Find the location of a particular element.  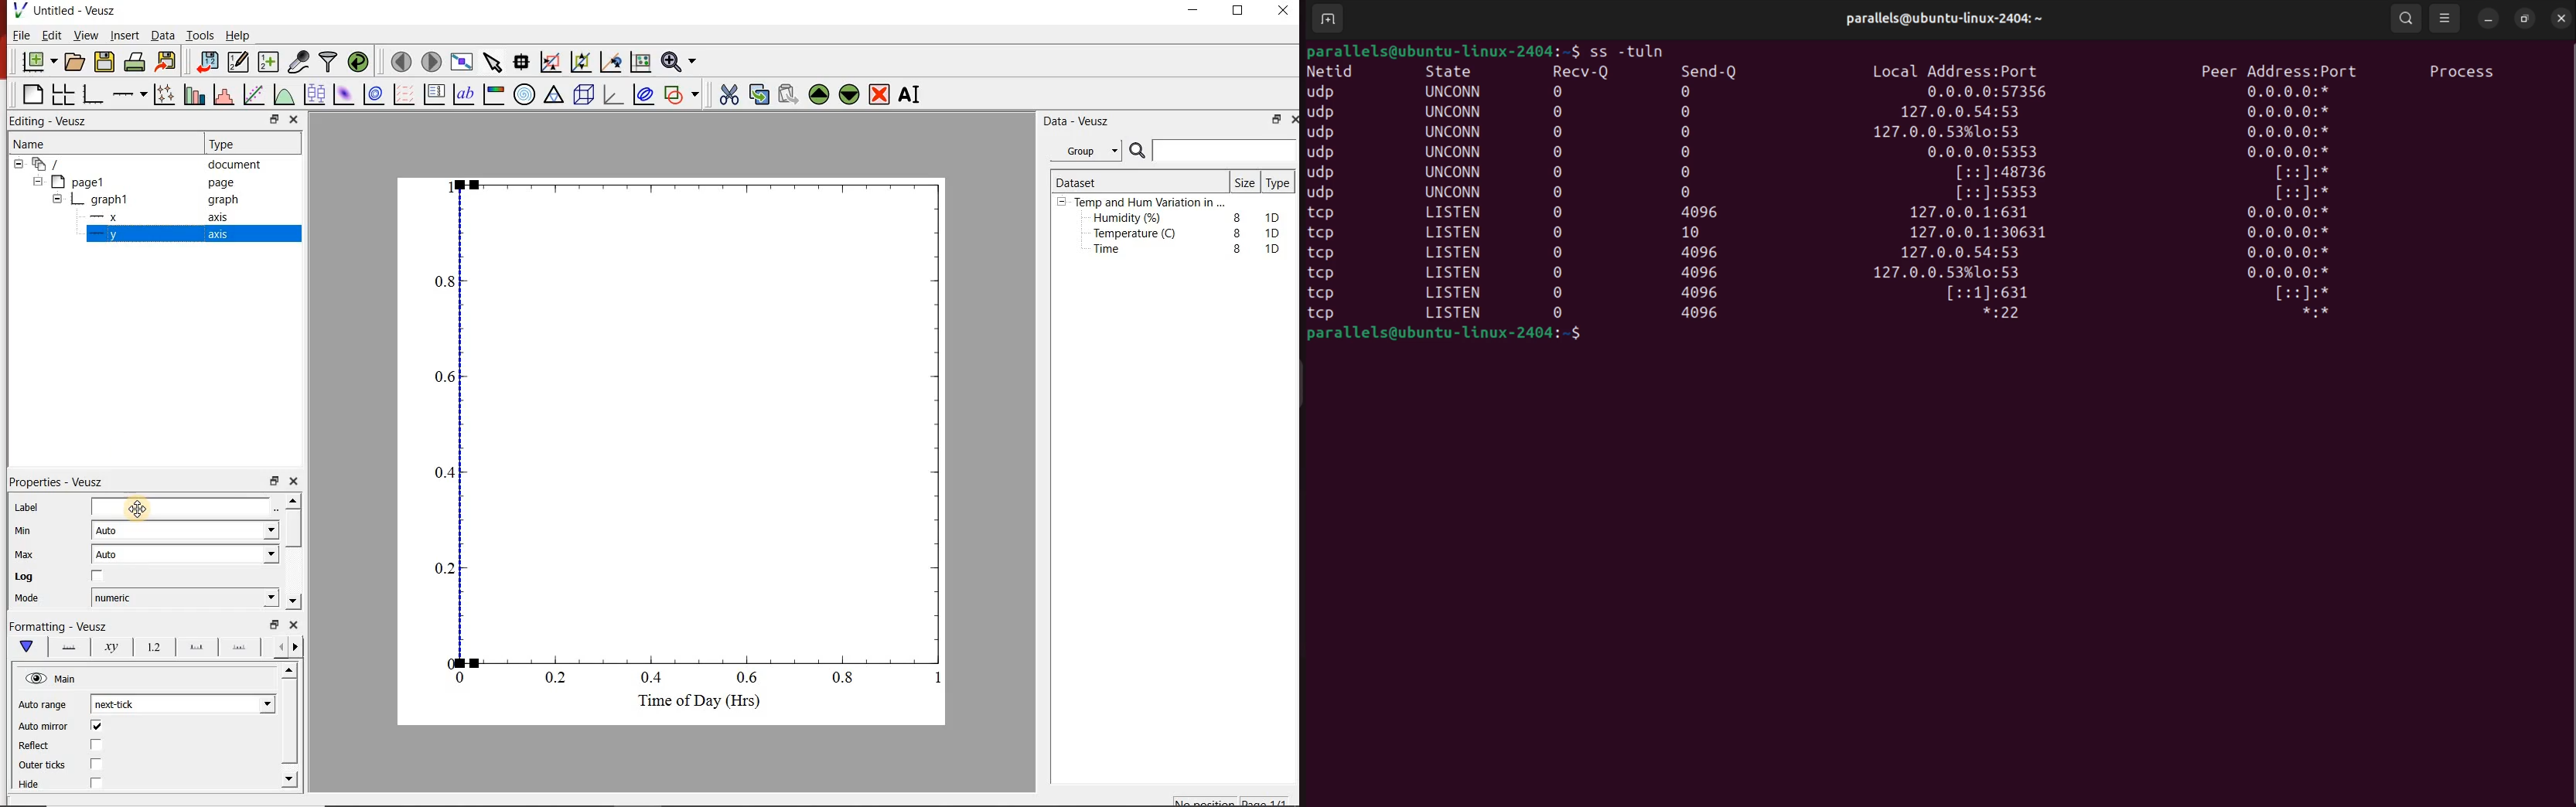

0.0.0.0.0 is located at coordinates (2287, 254).